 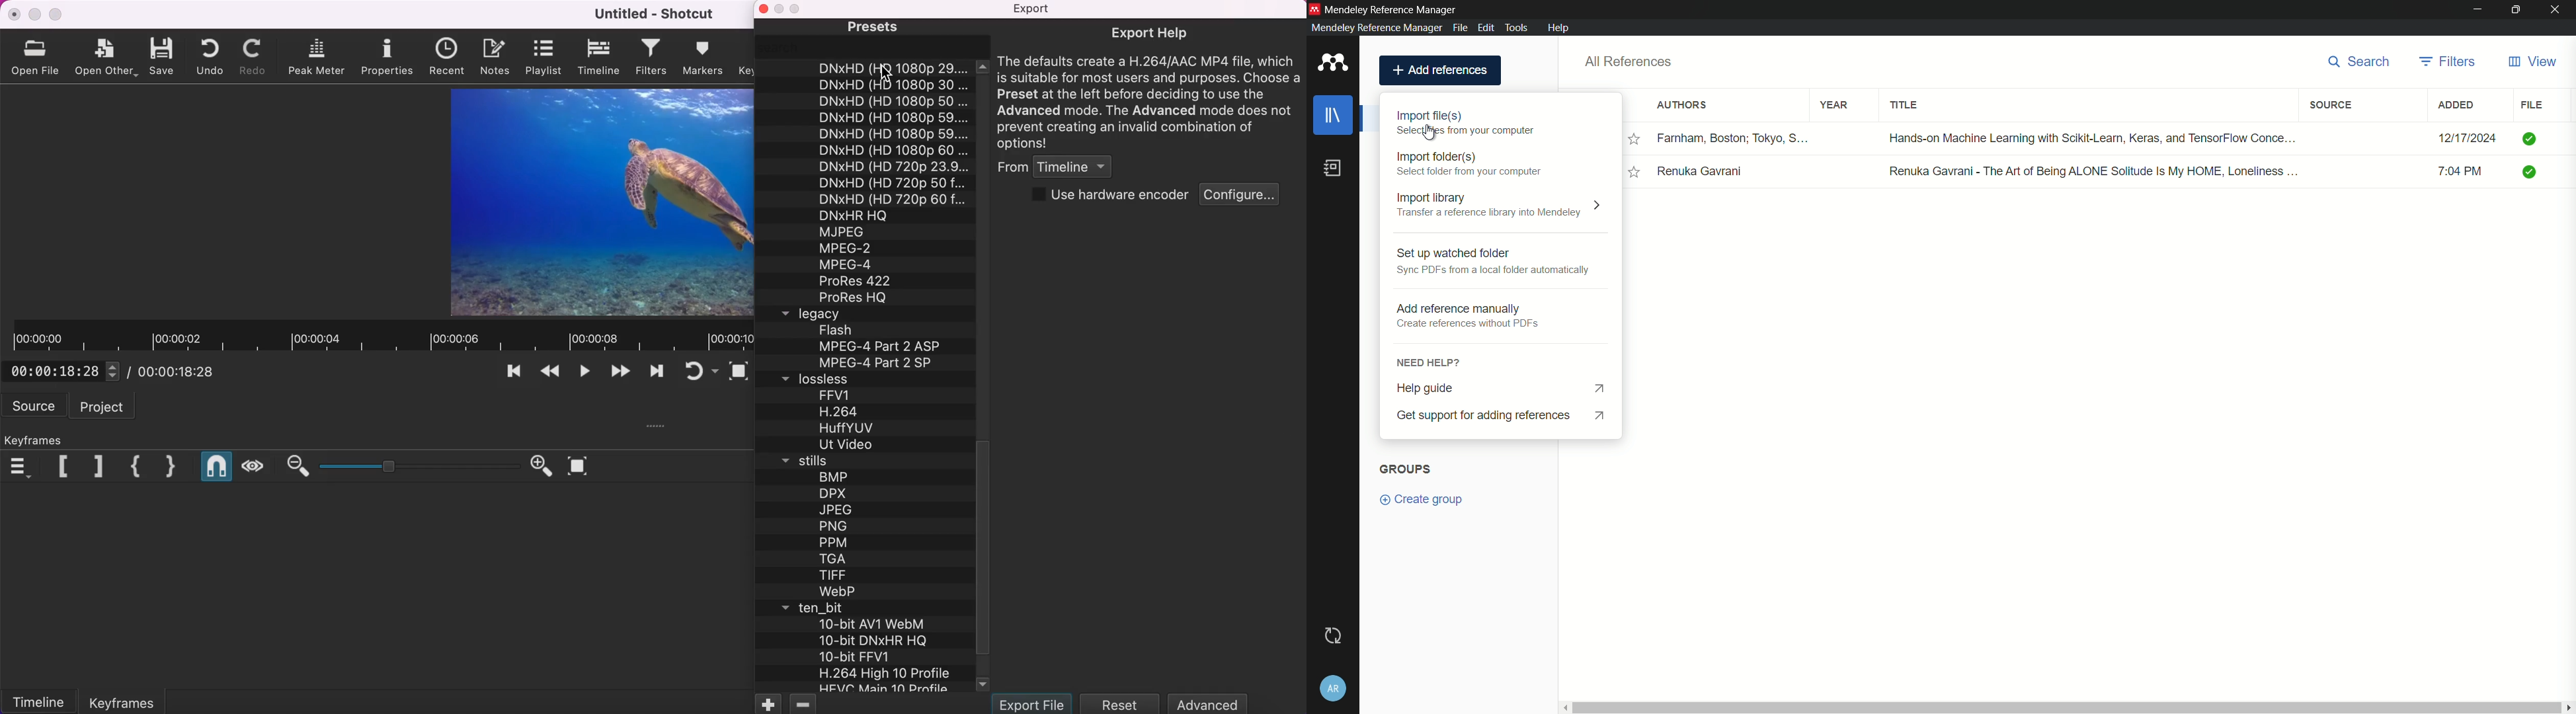 I want to click on Renuka Gavrani, so click(x=1703, y=172).